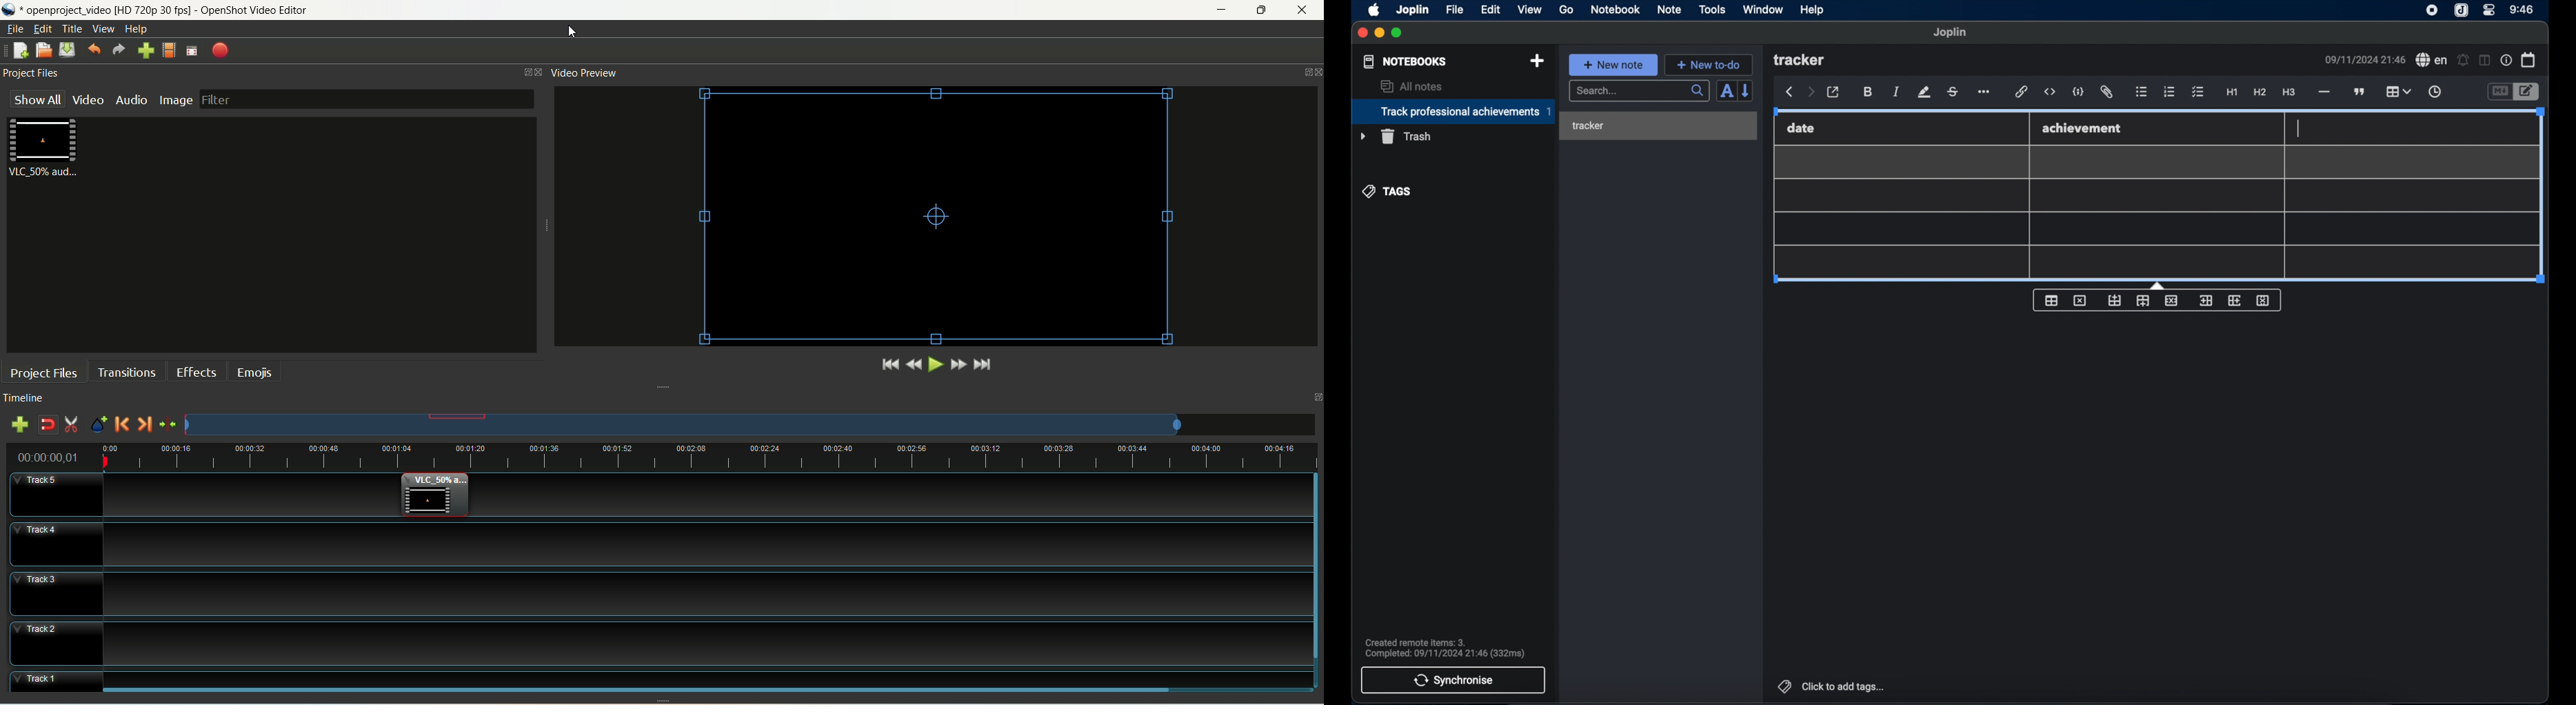  I want to click on toggle editor, so click(2499, 91).